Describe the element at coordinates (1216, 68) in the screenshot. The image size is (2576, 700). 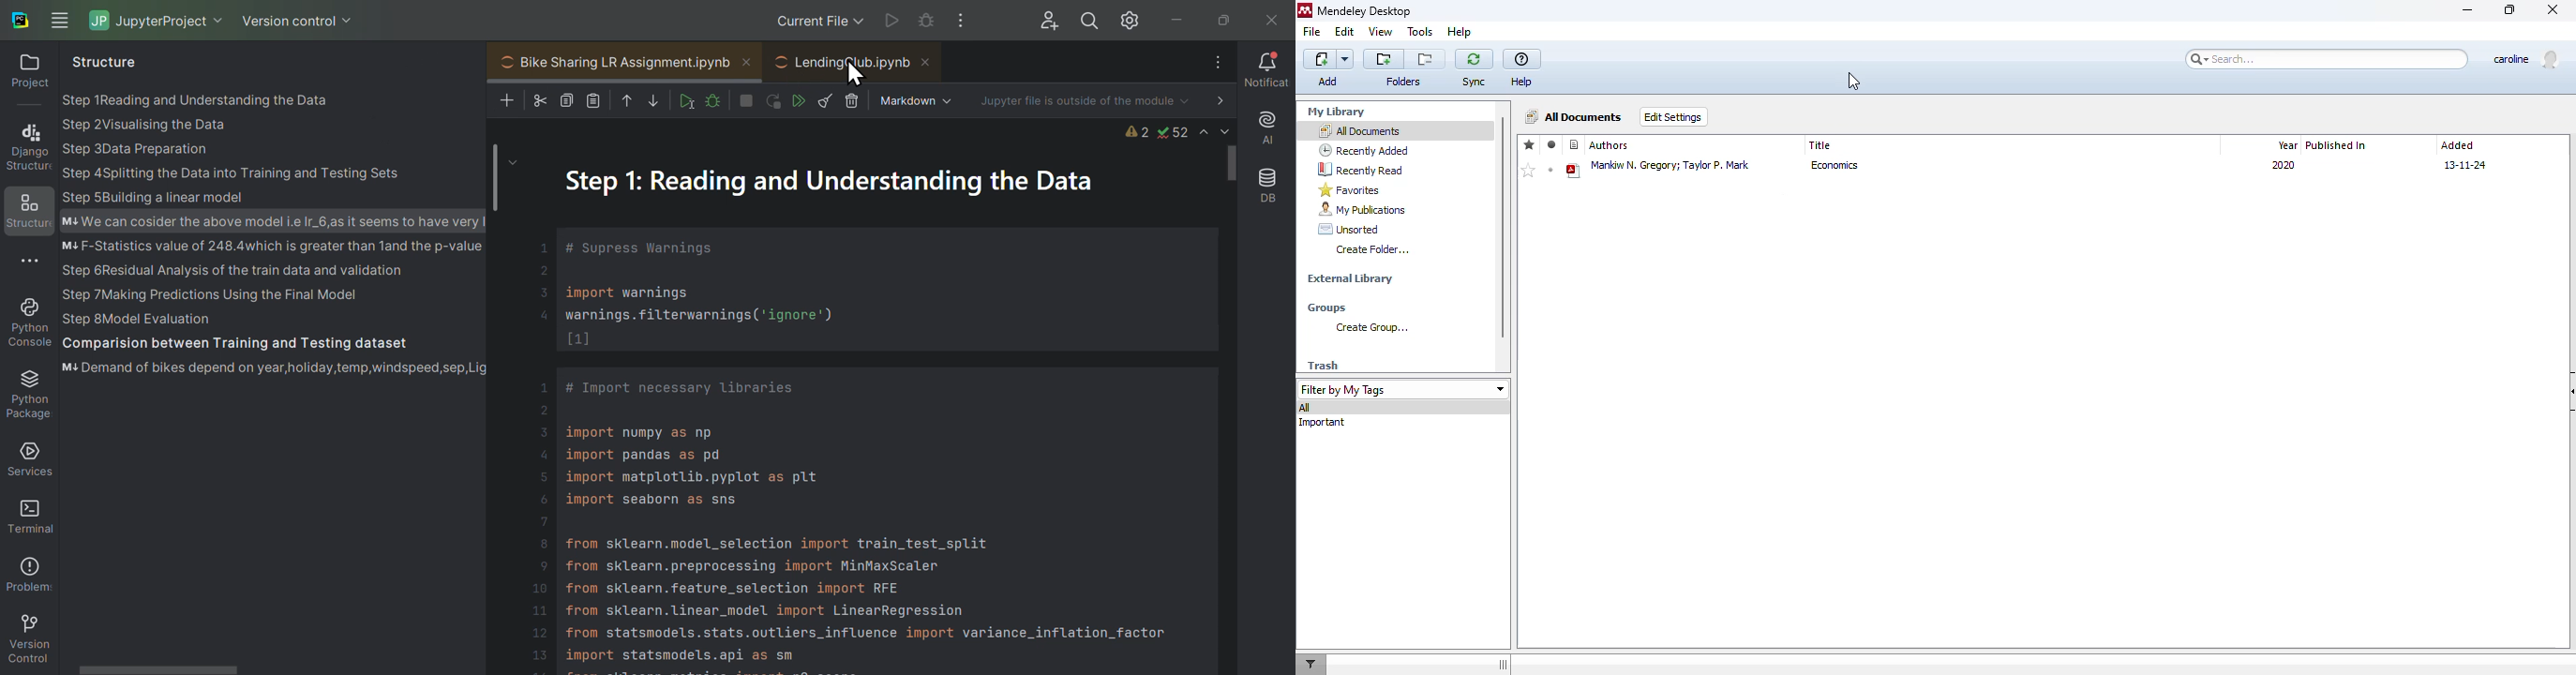
I see `More options` at that location.